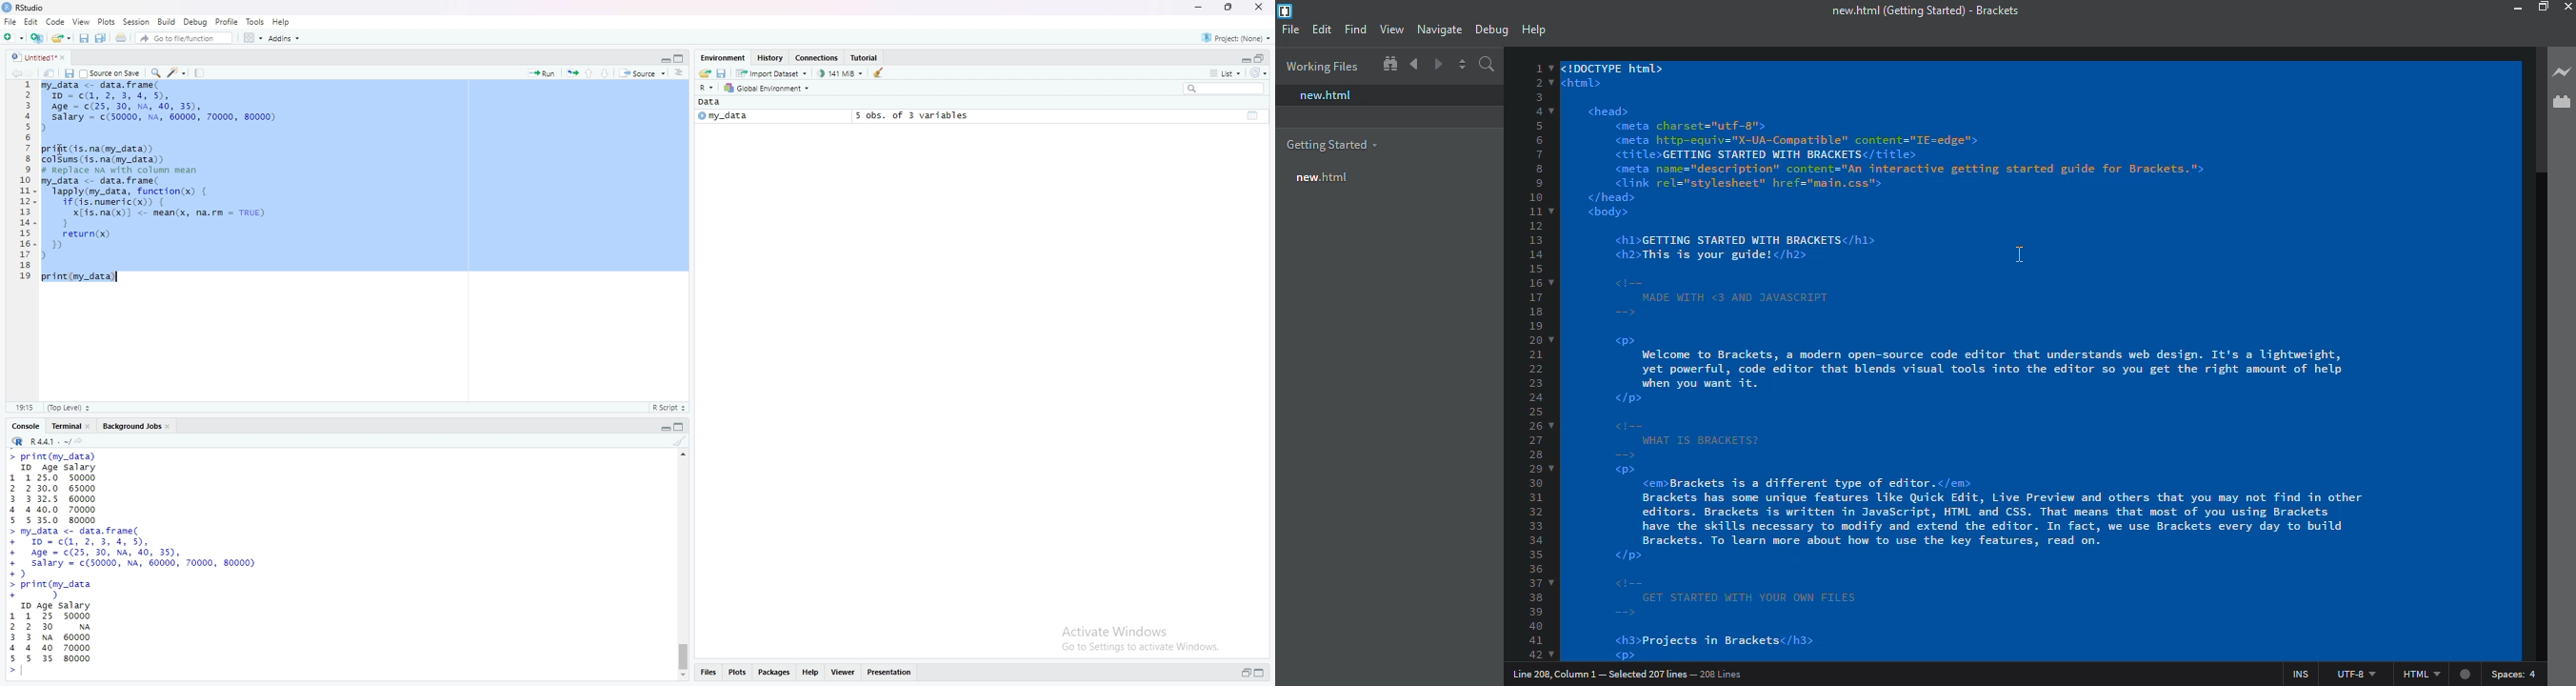 This screenshot has height=700, width=2576. What do you see at coordinates (592, 72) in the screenshot?
I see `go to the previous section` at bounding box center [592, 72].